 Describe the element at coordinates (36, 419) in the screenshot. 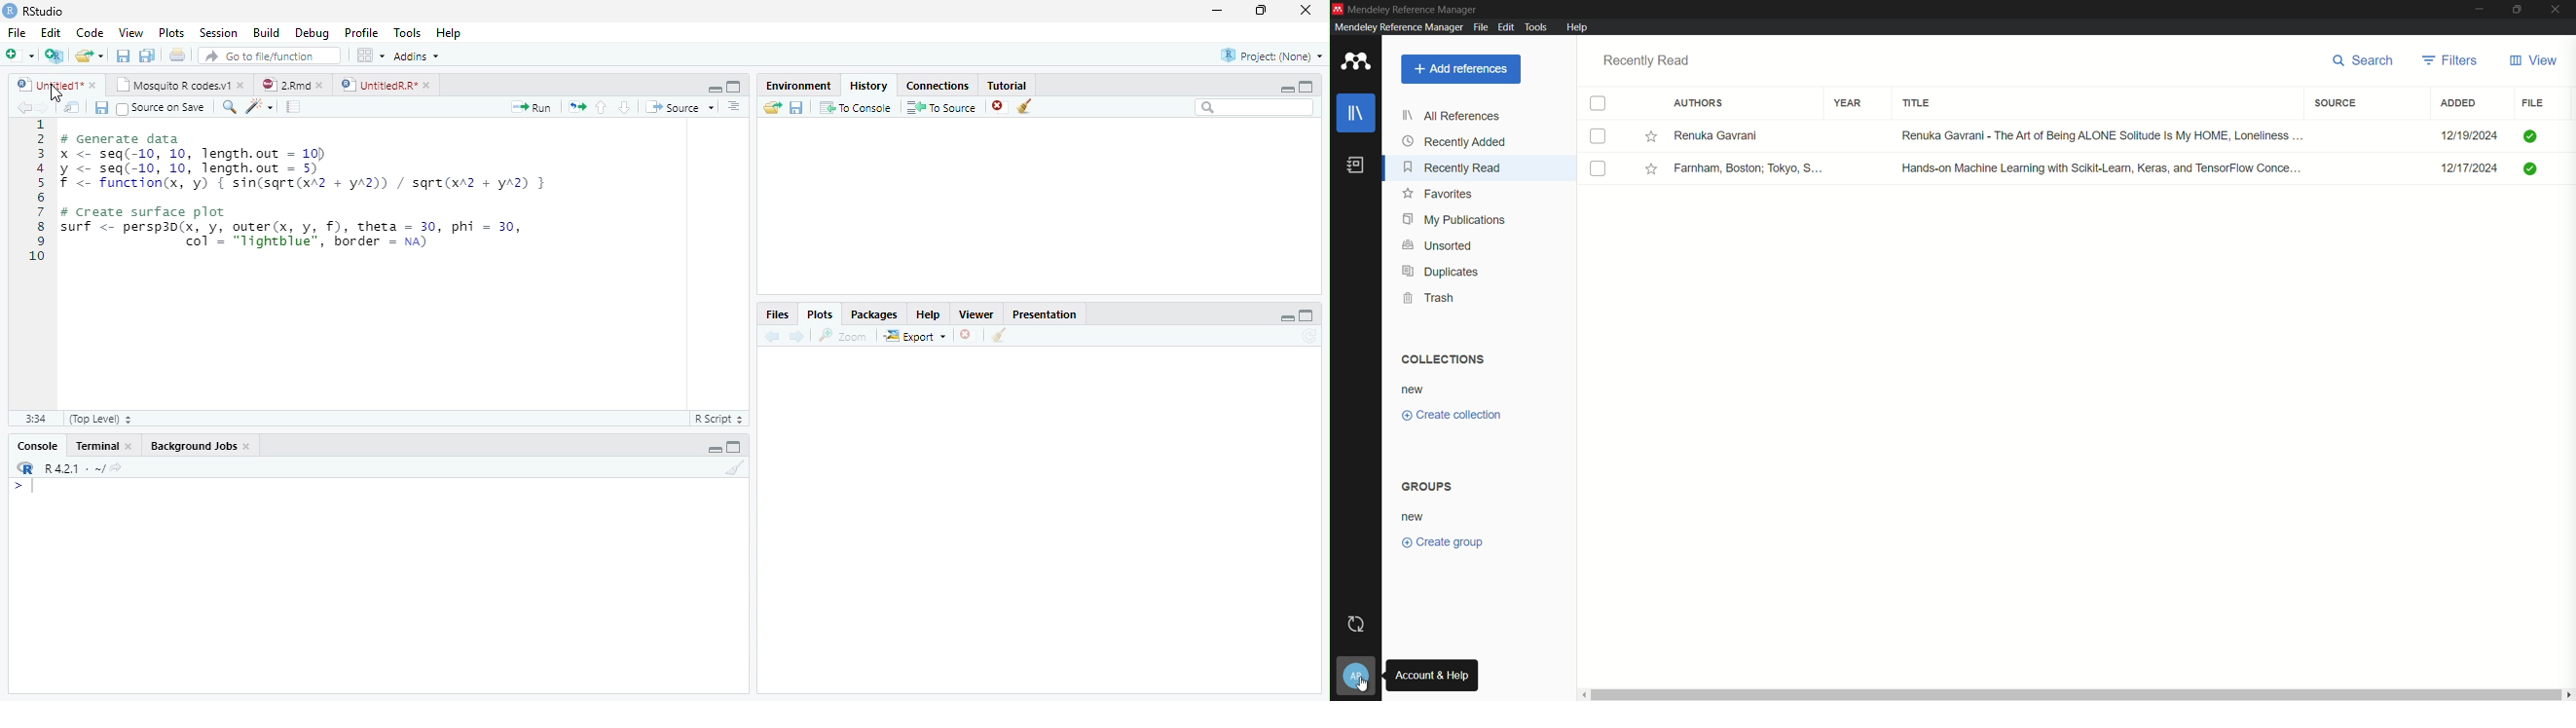

I see `1:1` at that location.